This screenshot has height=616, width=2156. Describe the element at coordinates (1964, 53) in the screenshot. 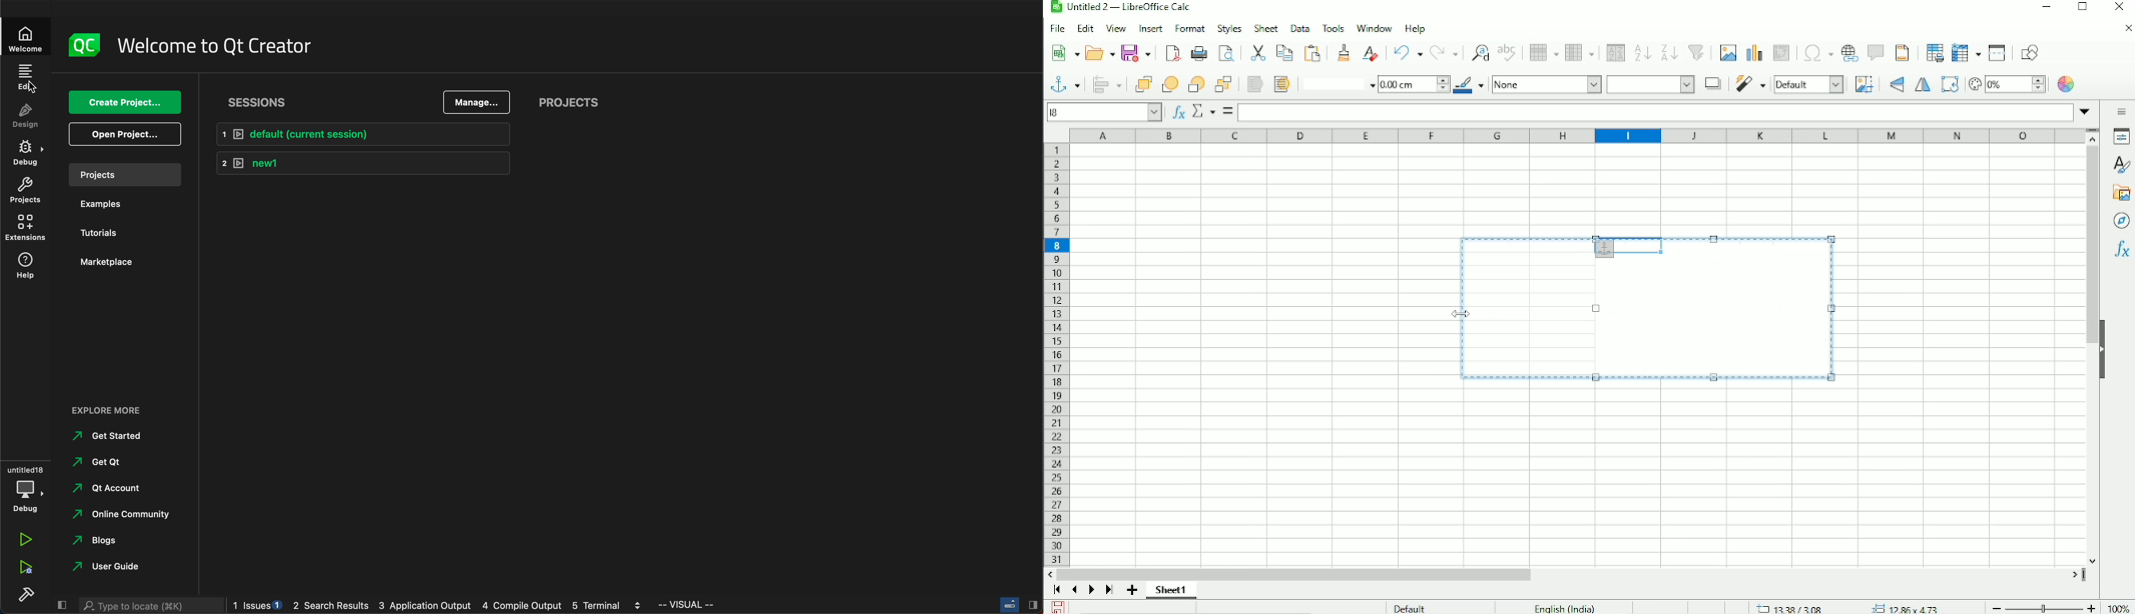

I see `Freeze rows and columns` at that location.